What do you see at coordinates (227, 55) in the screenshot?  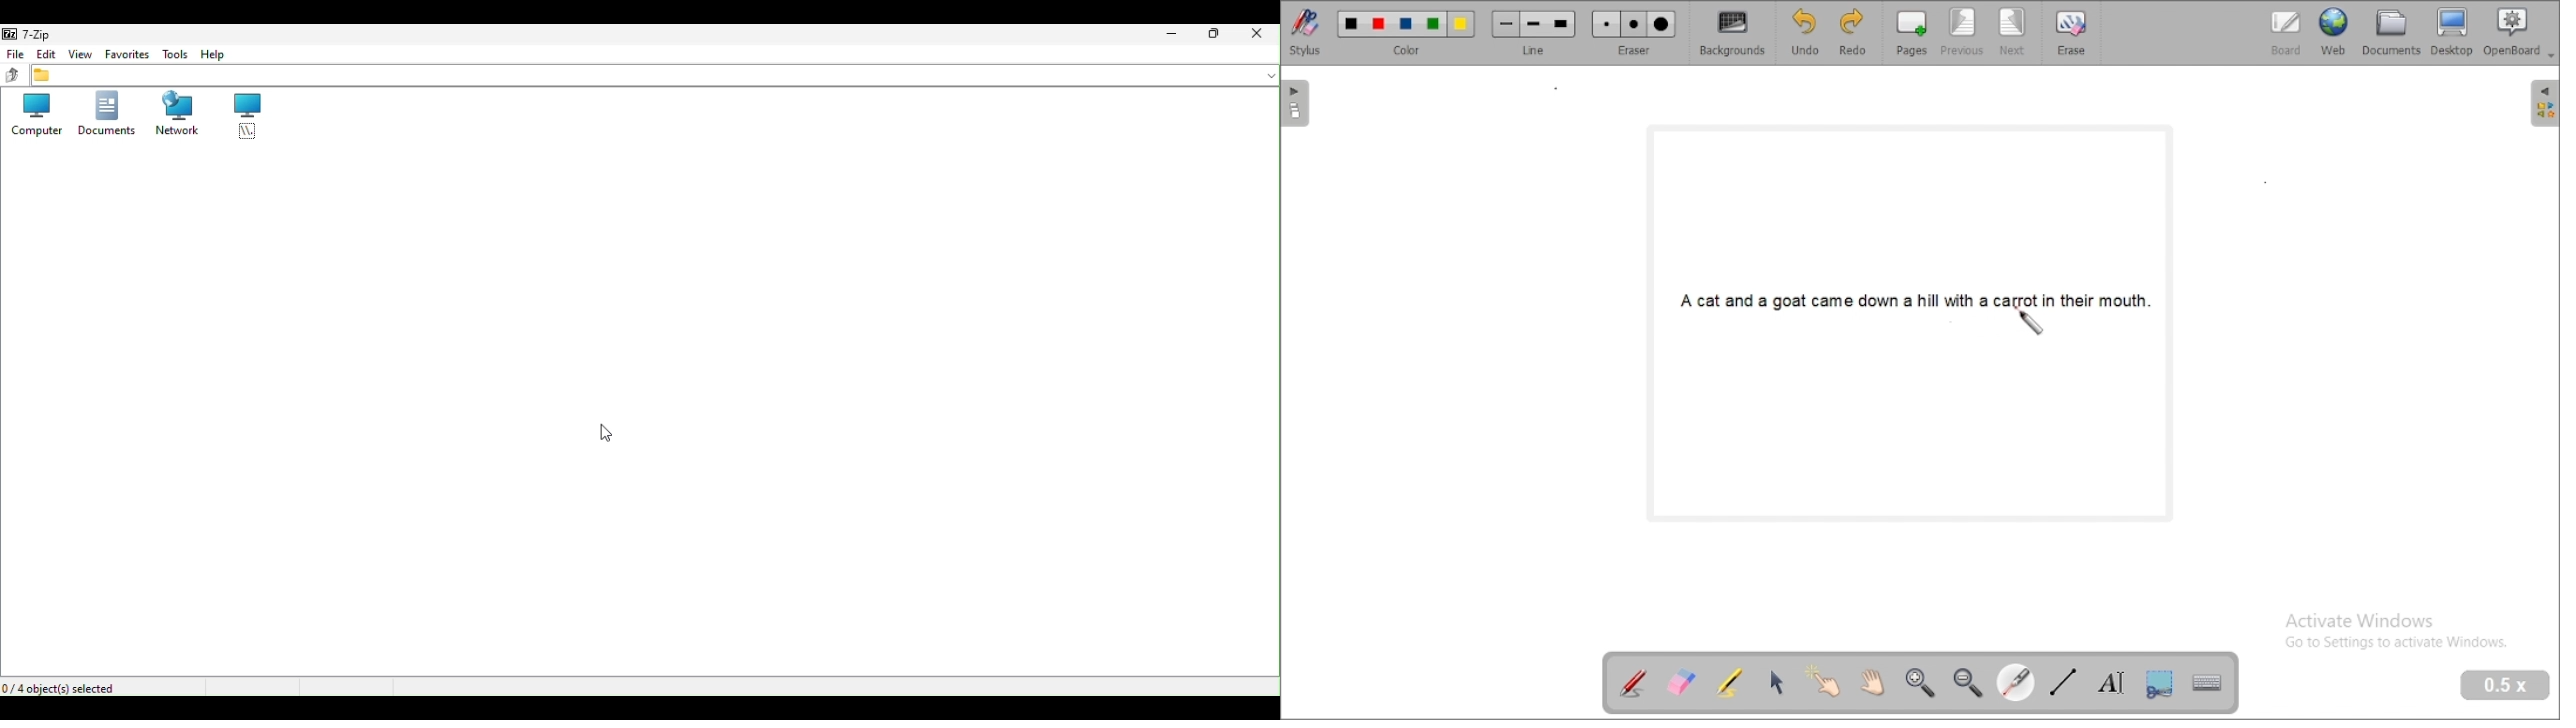 I see `Help` at bounding box center [227, 55].